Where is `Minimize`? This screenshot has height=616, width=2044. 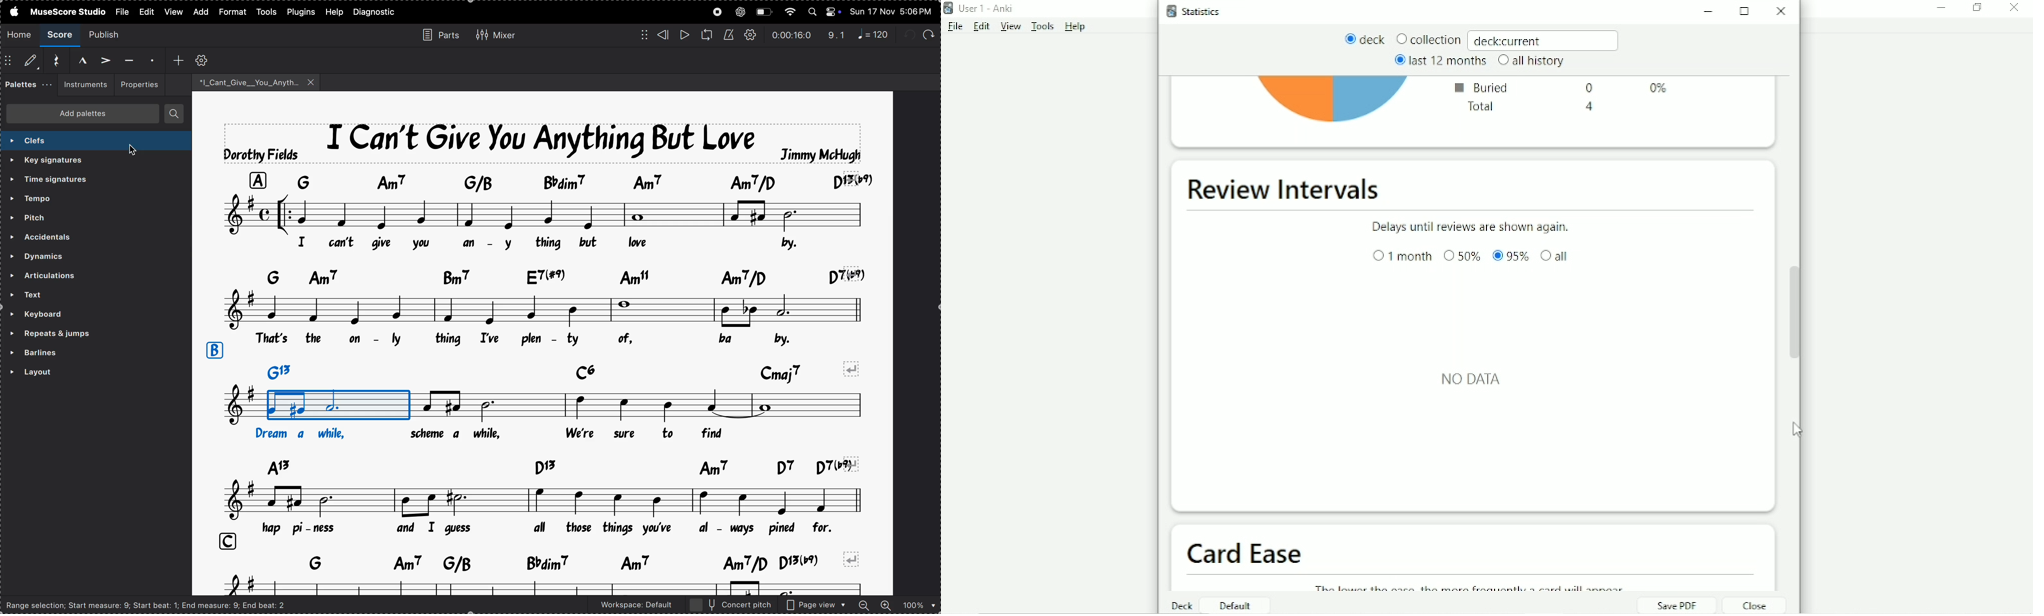
Minimize is located at coordinates (1712, 13).